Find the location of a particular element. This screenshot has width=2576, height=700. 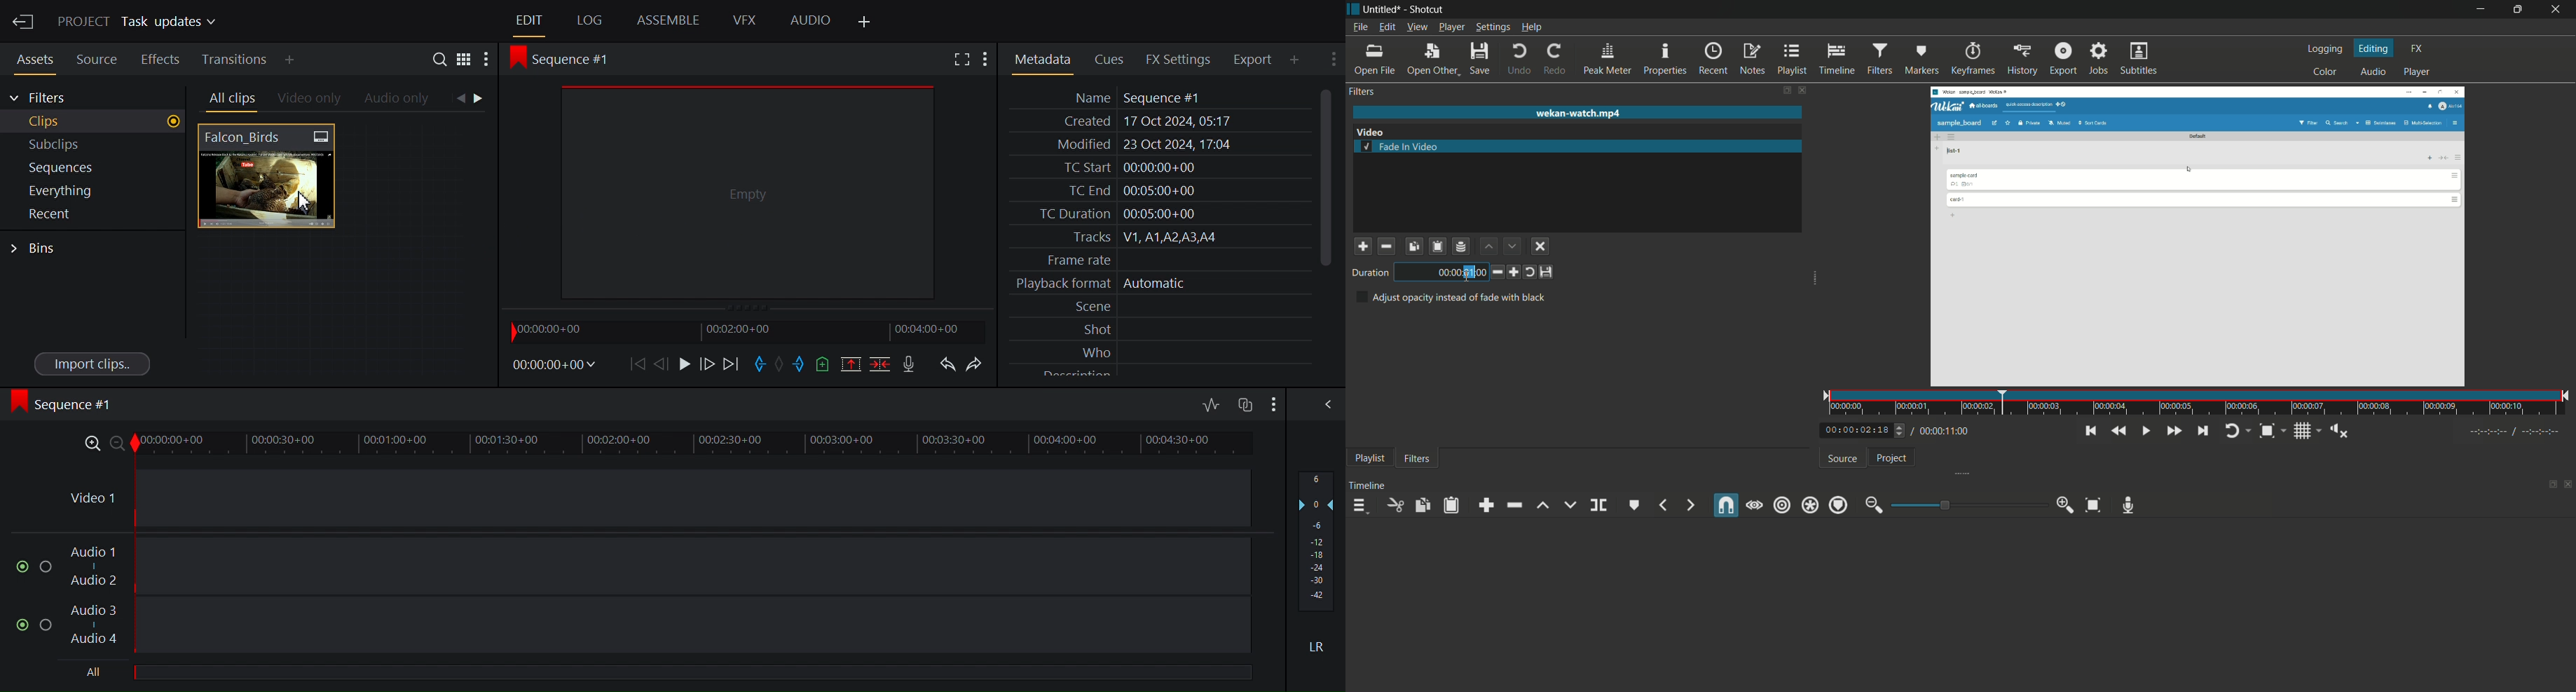

Audio is located at coordinates (811, 21).